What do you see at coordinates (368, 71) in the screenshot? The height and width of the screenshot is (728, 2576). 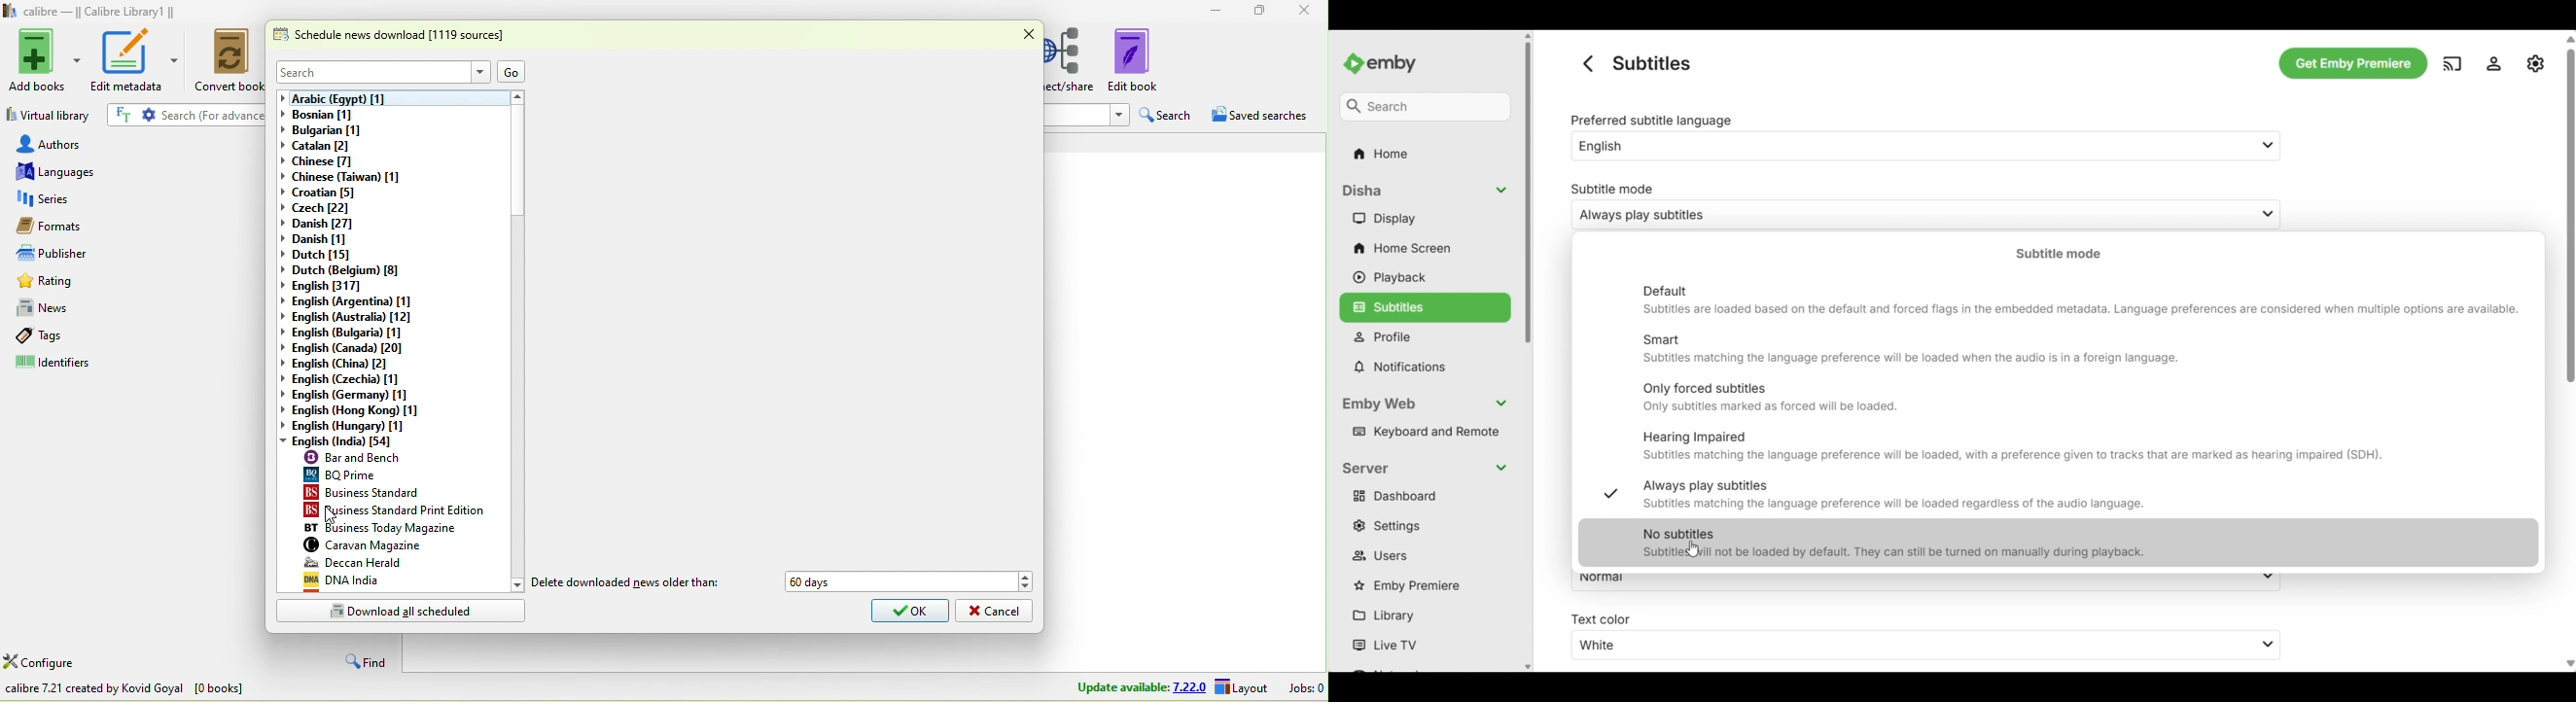 I see `search` at bounding box center [368, 71].